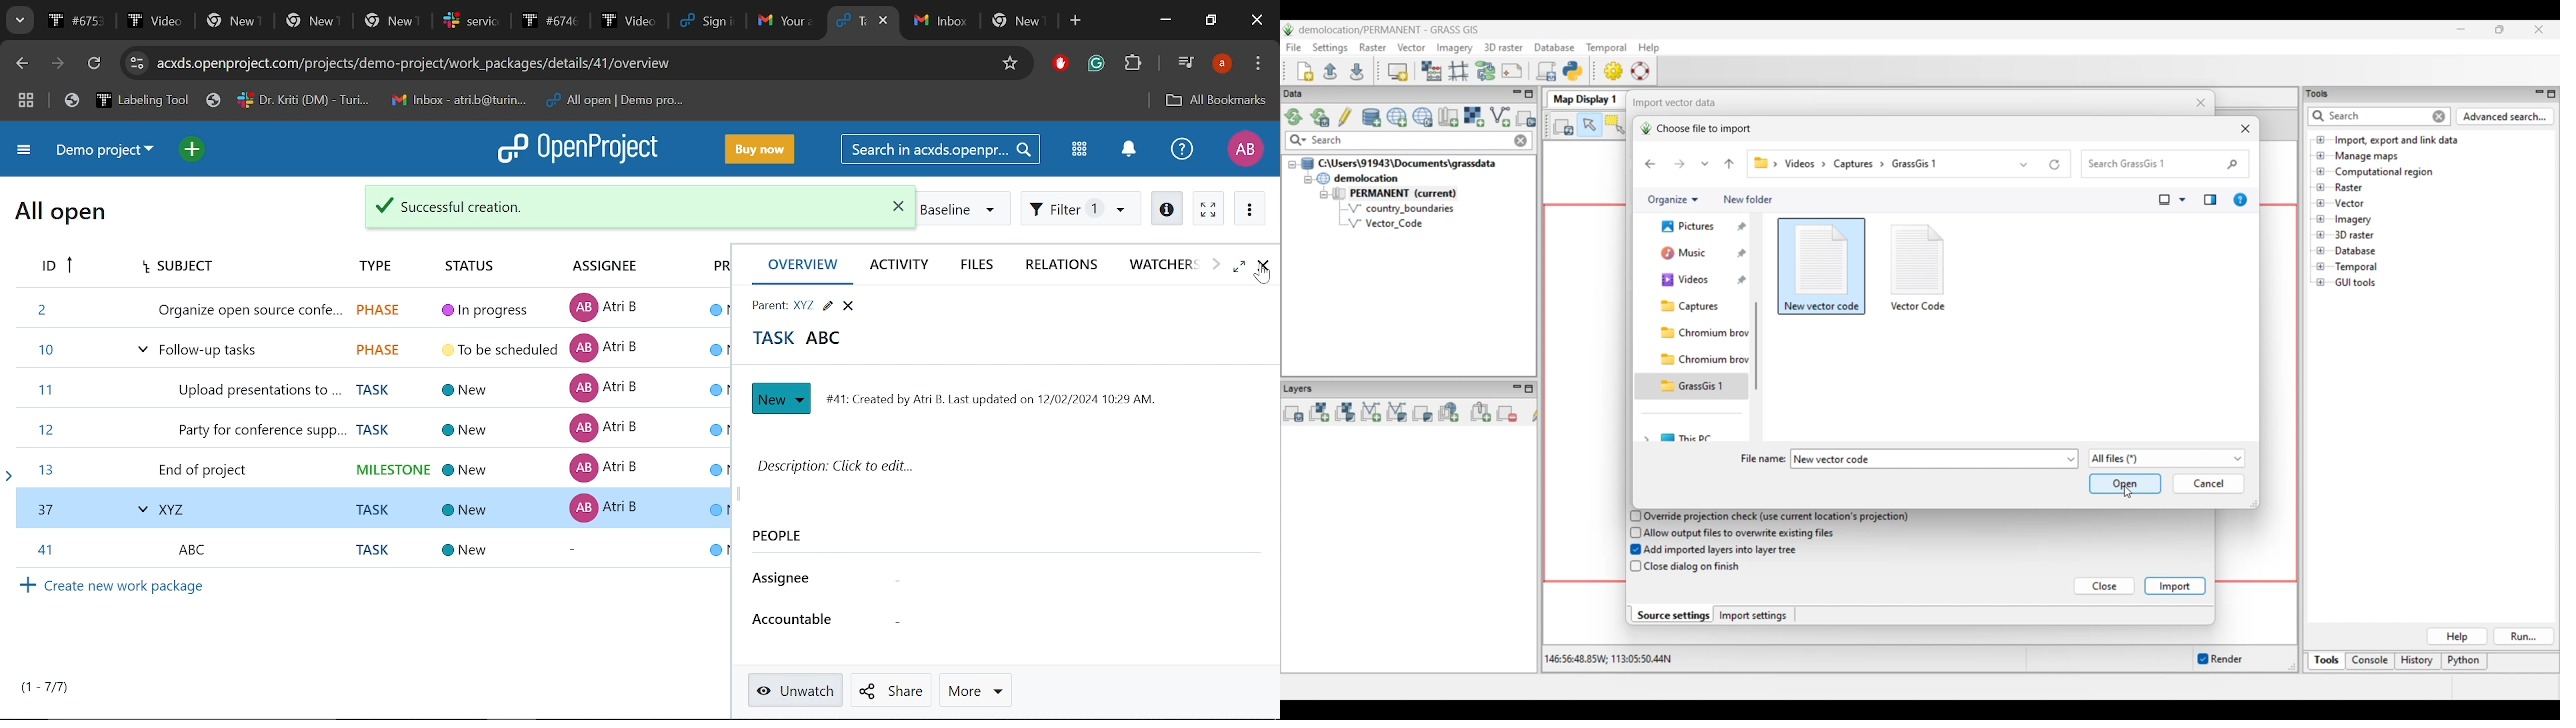  Describe the element at coordinates (760, 148) in the screenshot. I see `Buy now` at that location.